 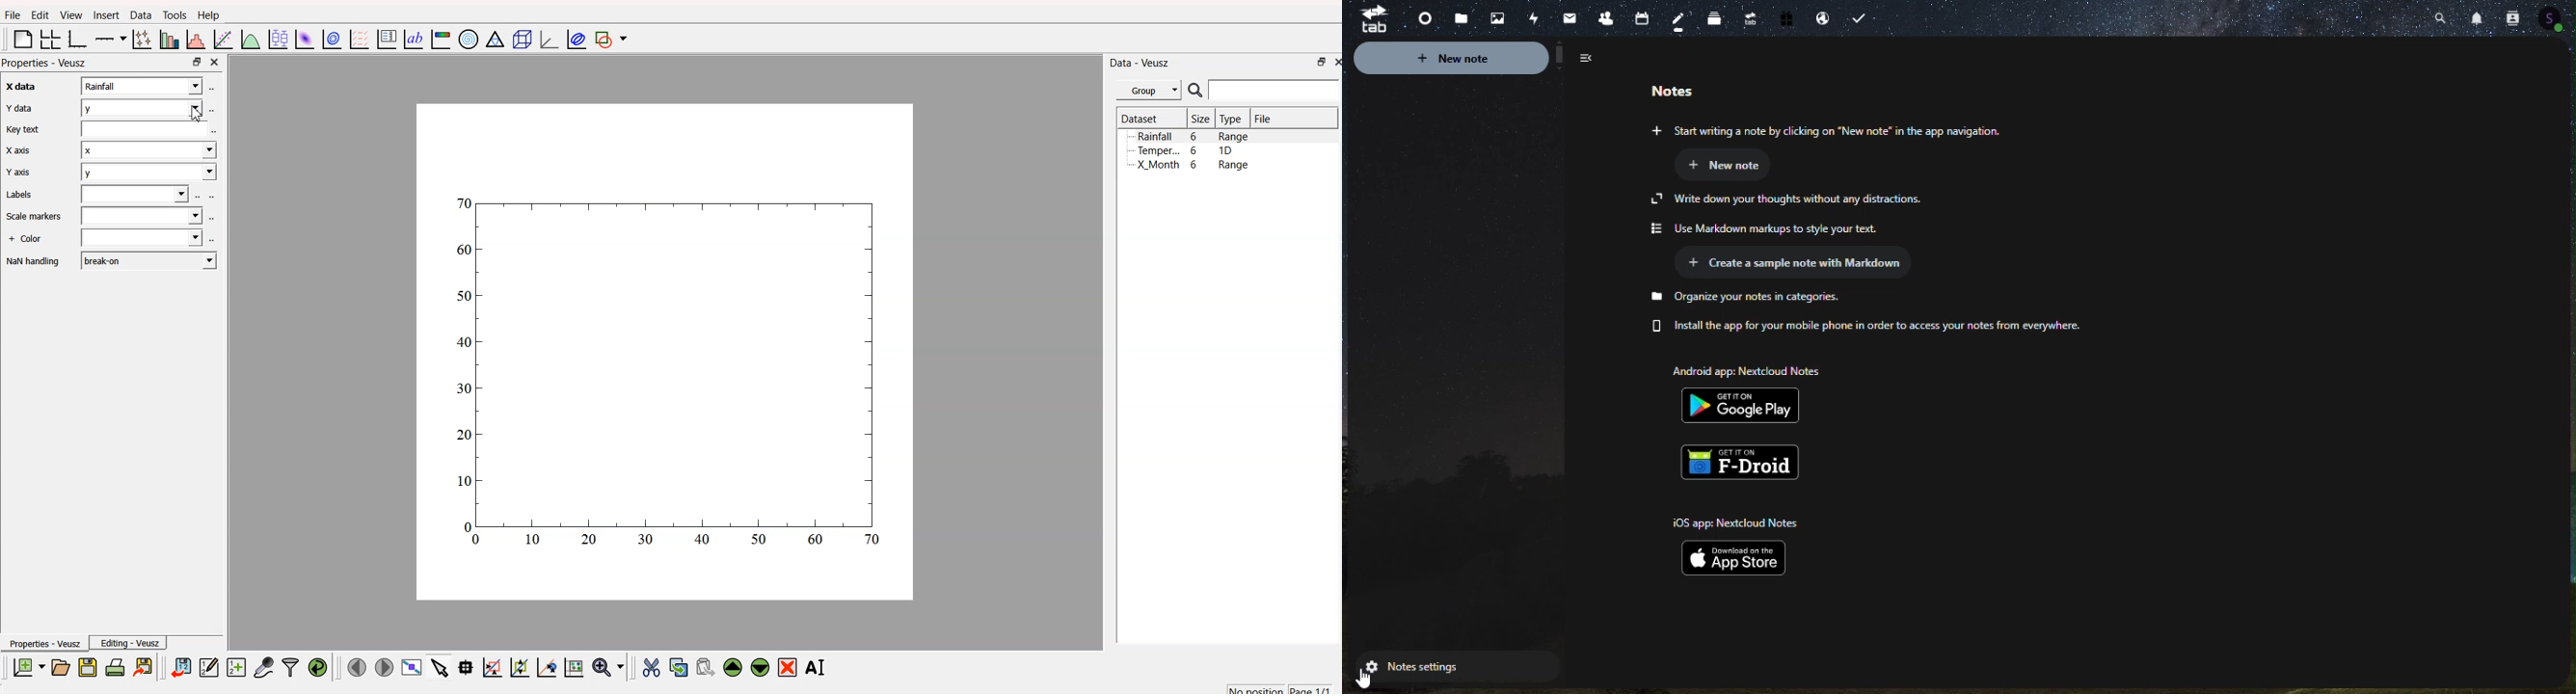 I want to click on notifications, so click(x=2475, y=15).